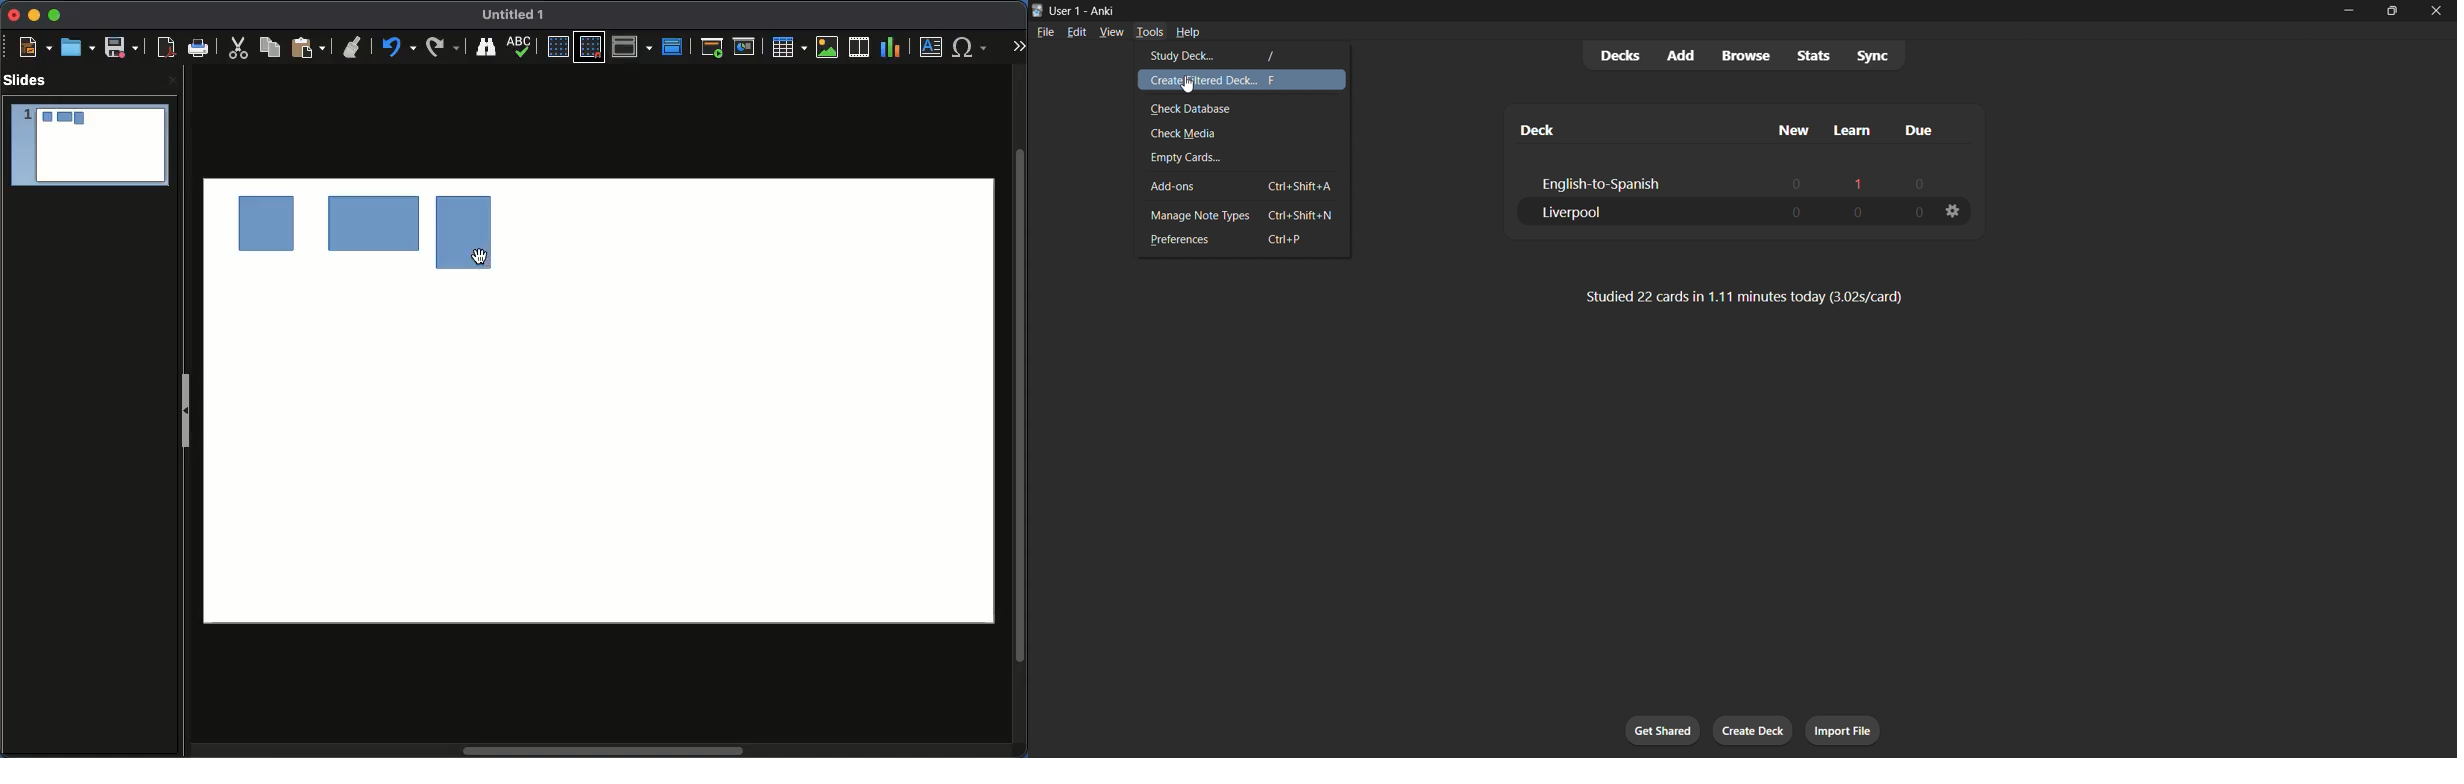 This screenshot has width=2464, height=784. What do you see at coordinates (892, 48) in the screenshot?
I see `Chart` at bounding box center [892, 48].